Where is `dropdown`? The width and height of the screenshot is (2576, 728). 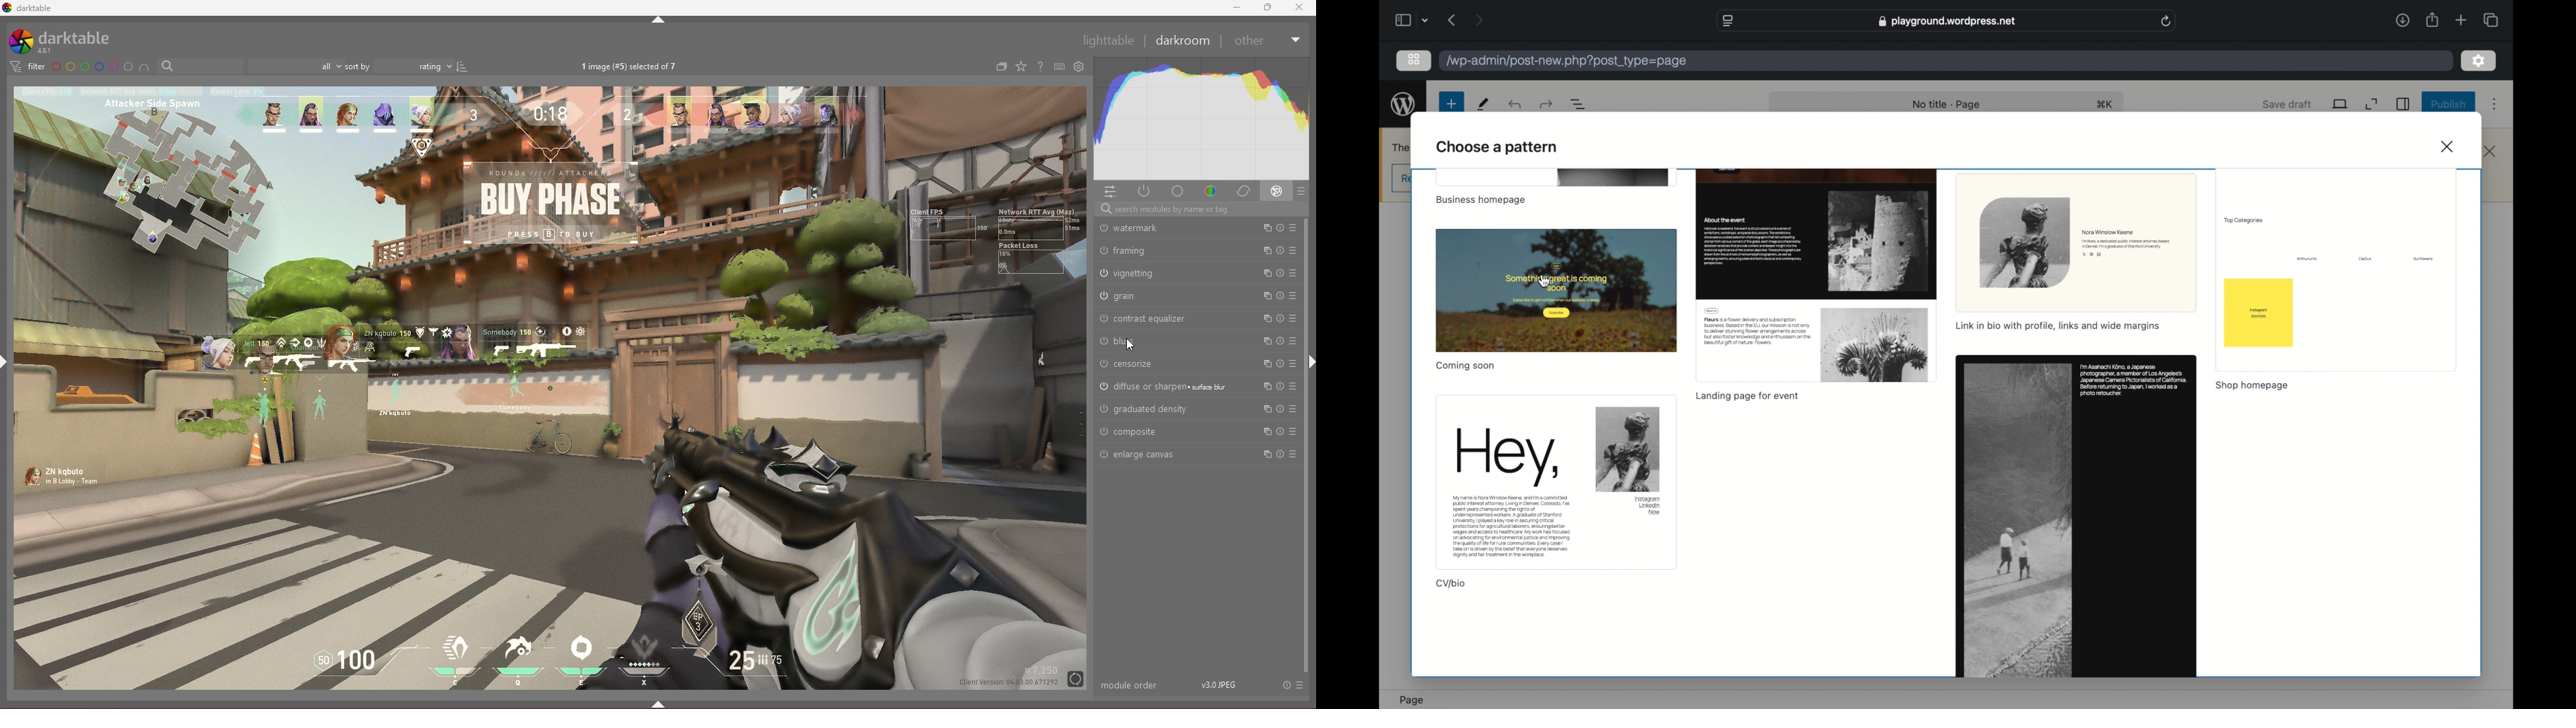 dropdown is located at coordinates (1426, 20).